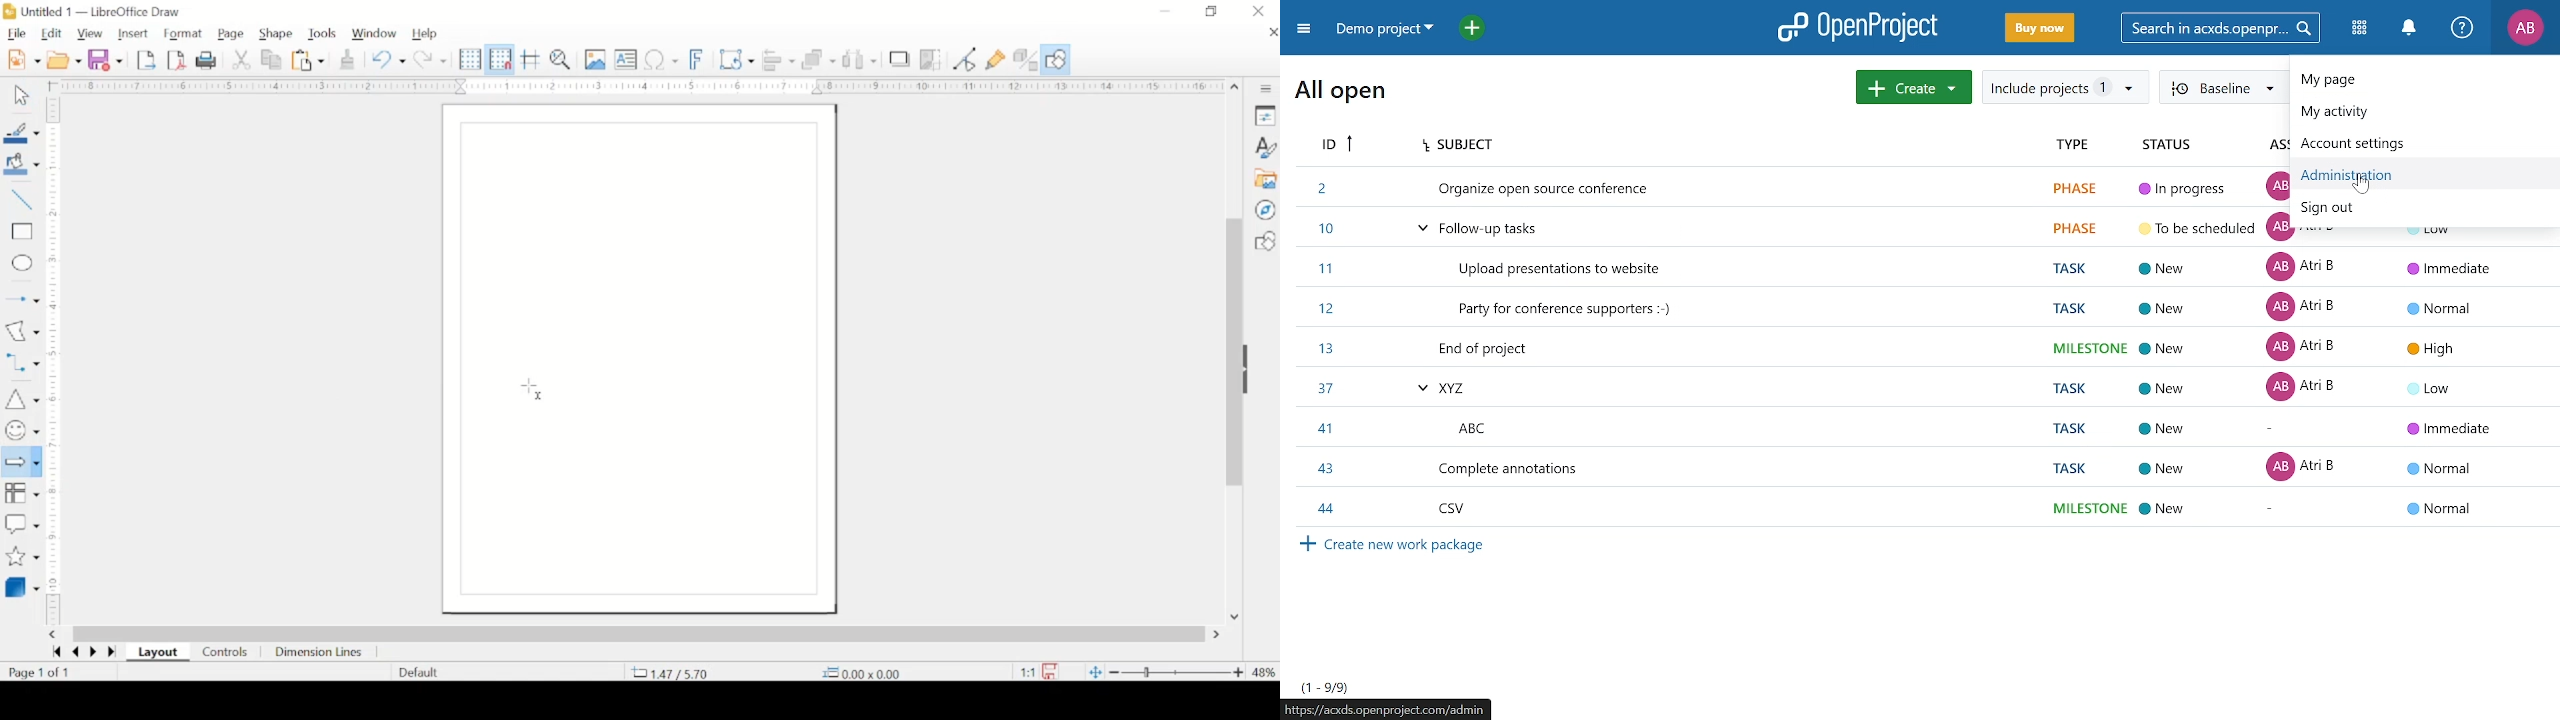 The image size is (2576, 728). I want to click on help, so click(425, 34).